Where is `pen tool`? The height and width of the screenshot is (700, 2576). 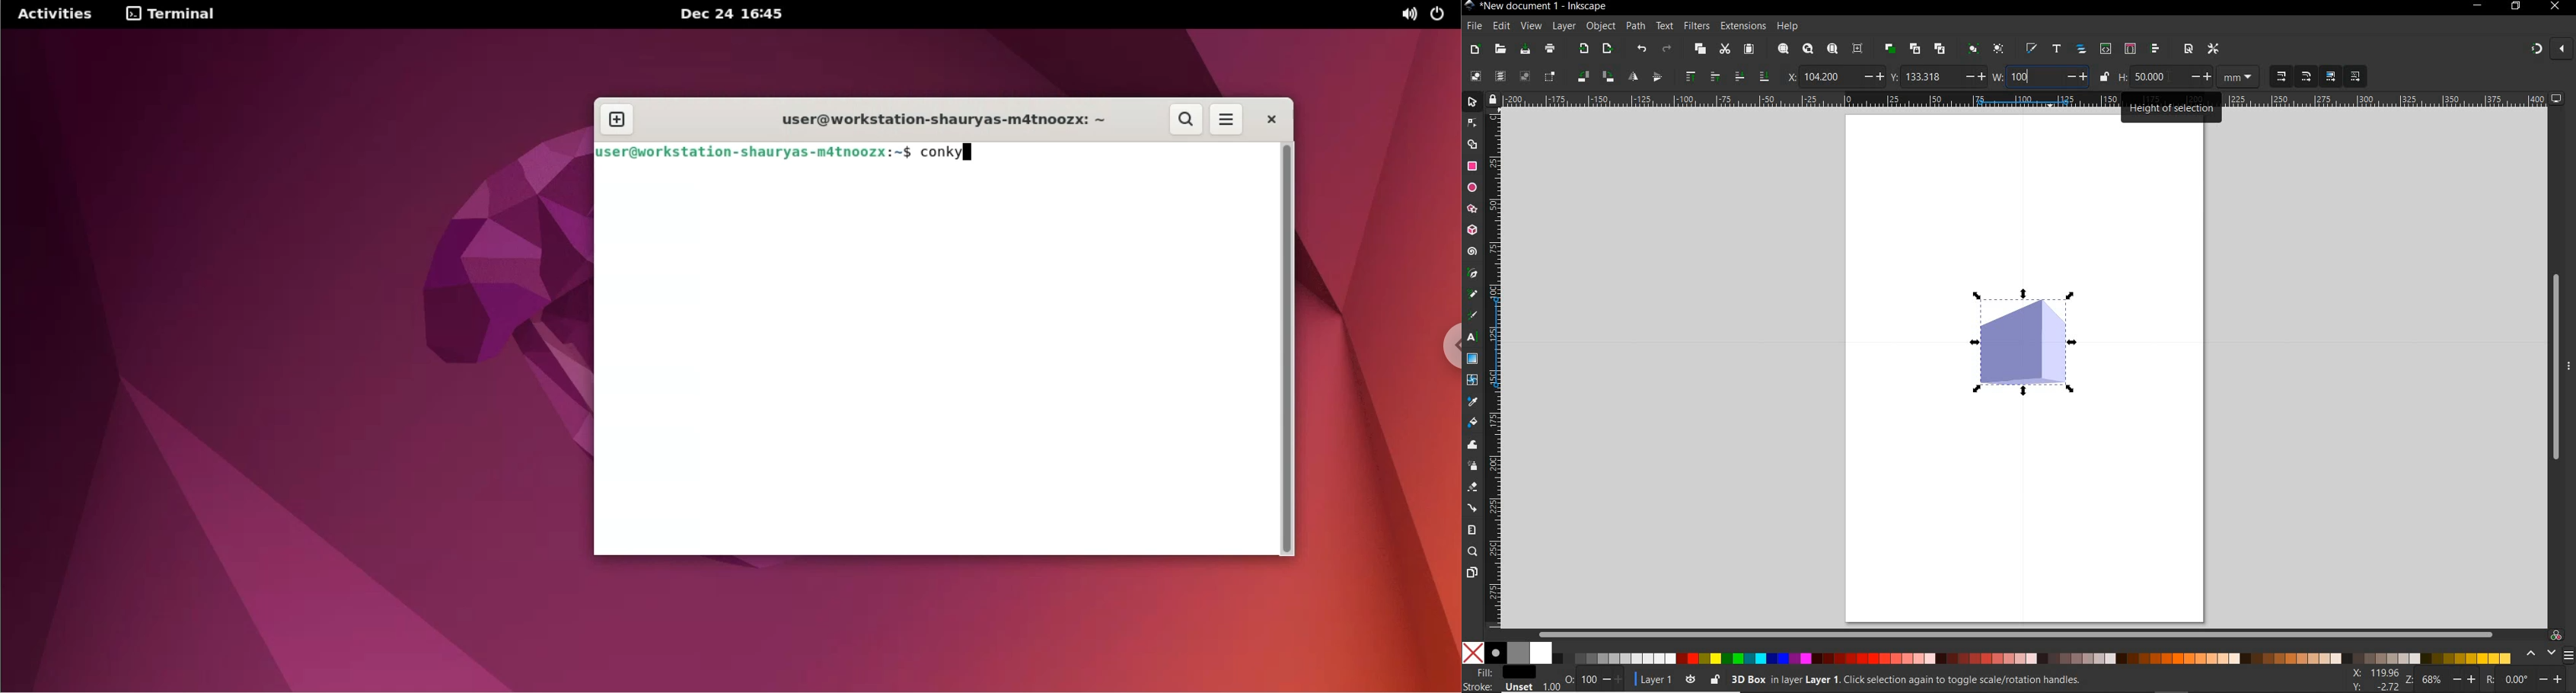
pen tool is located at coordinates (1472, 274).